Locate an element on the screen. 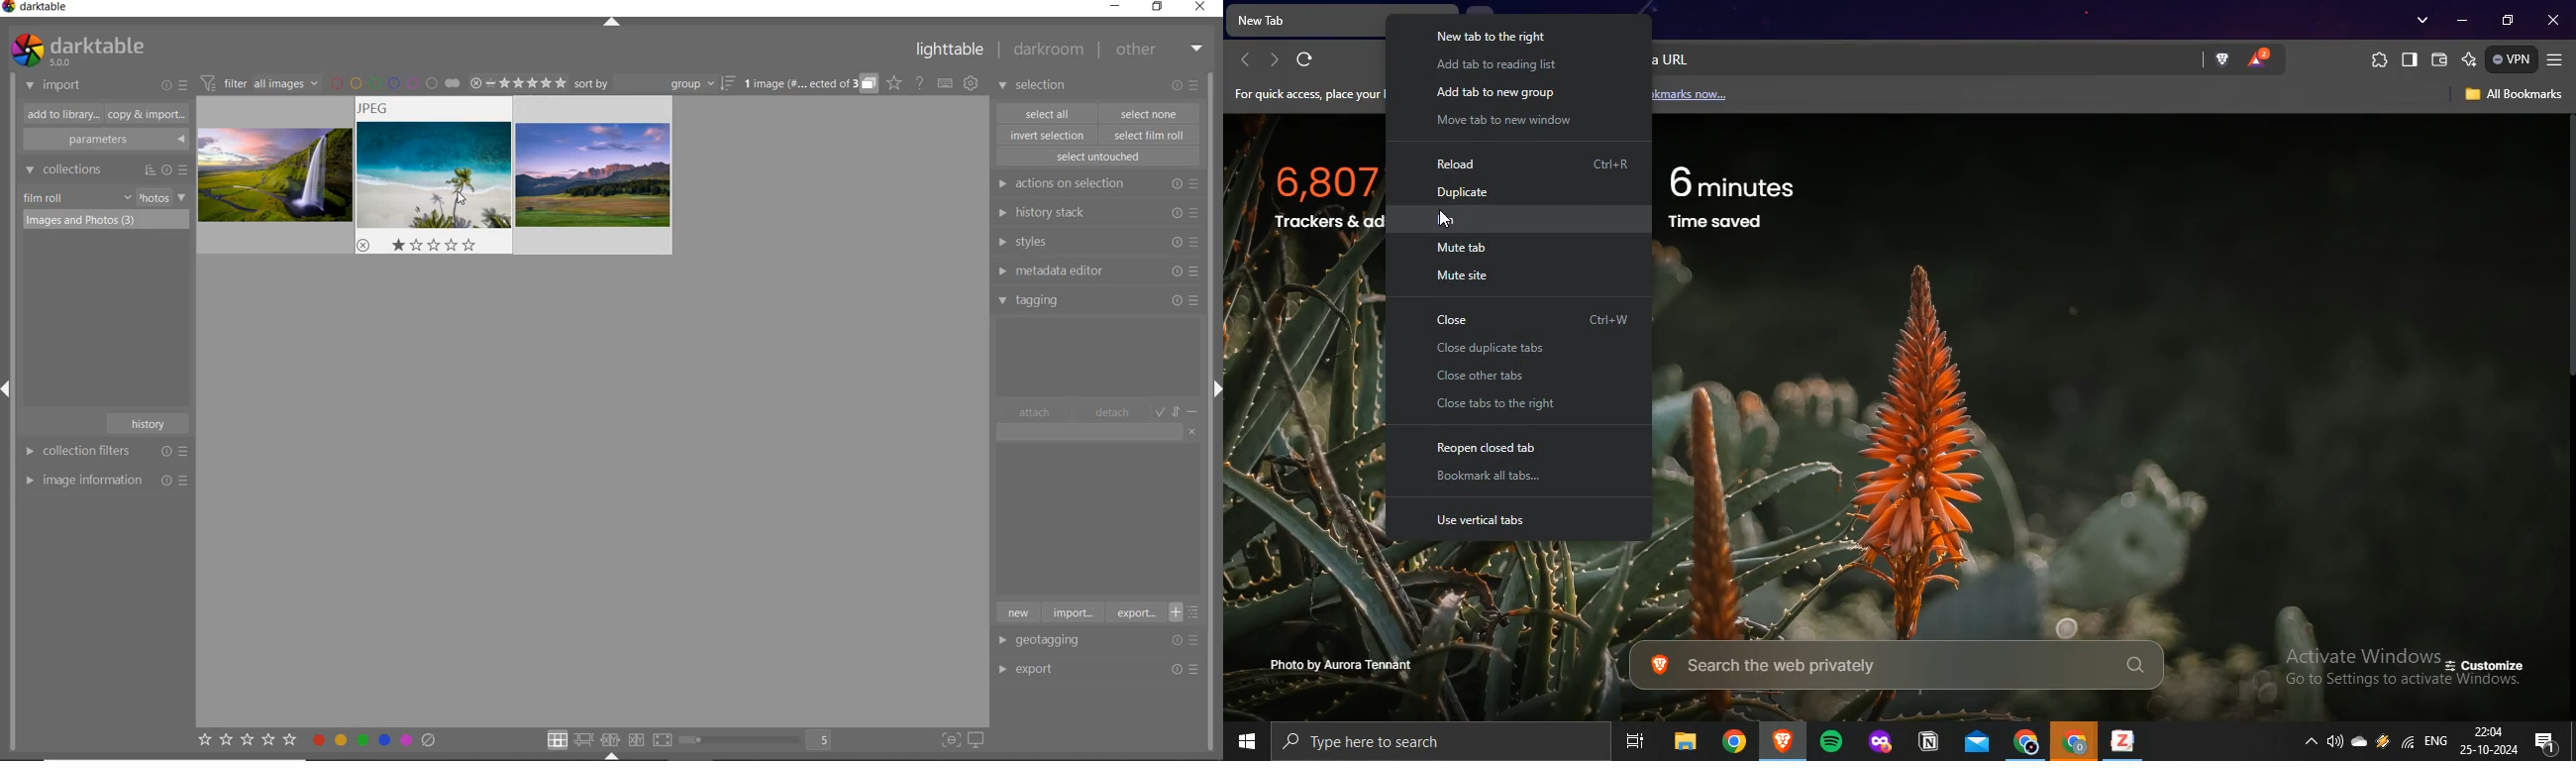  select all is located at coordinates (1048, 112).